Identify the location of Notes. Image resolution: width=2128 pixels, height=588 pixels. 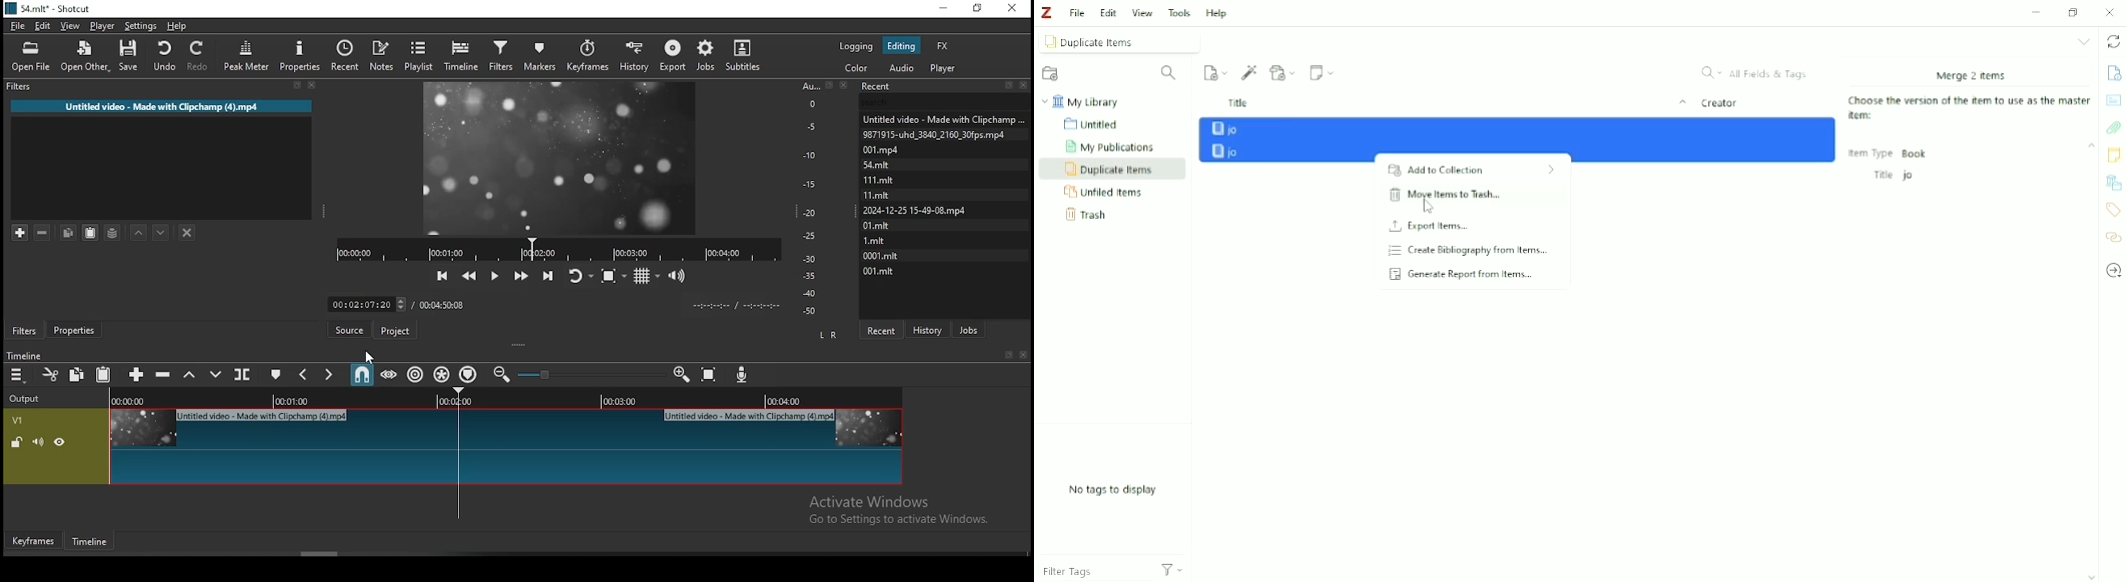
(2114, 155).